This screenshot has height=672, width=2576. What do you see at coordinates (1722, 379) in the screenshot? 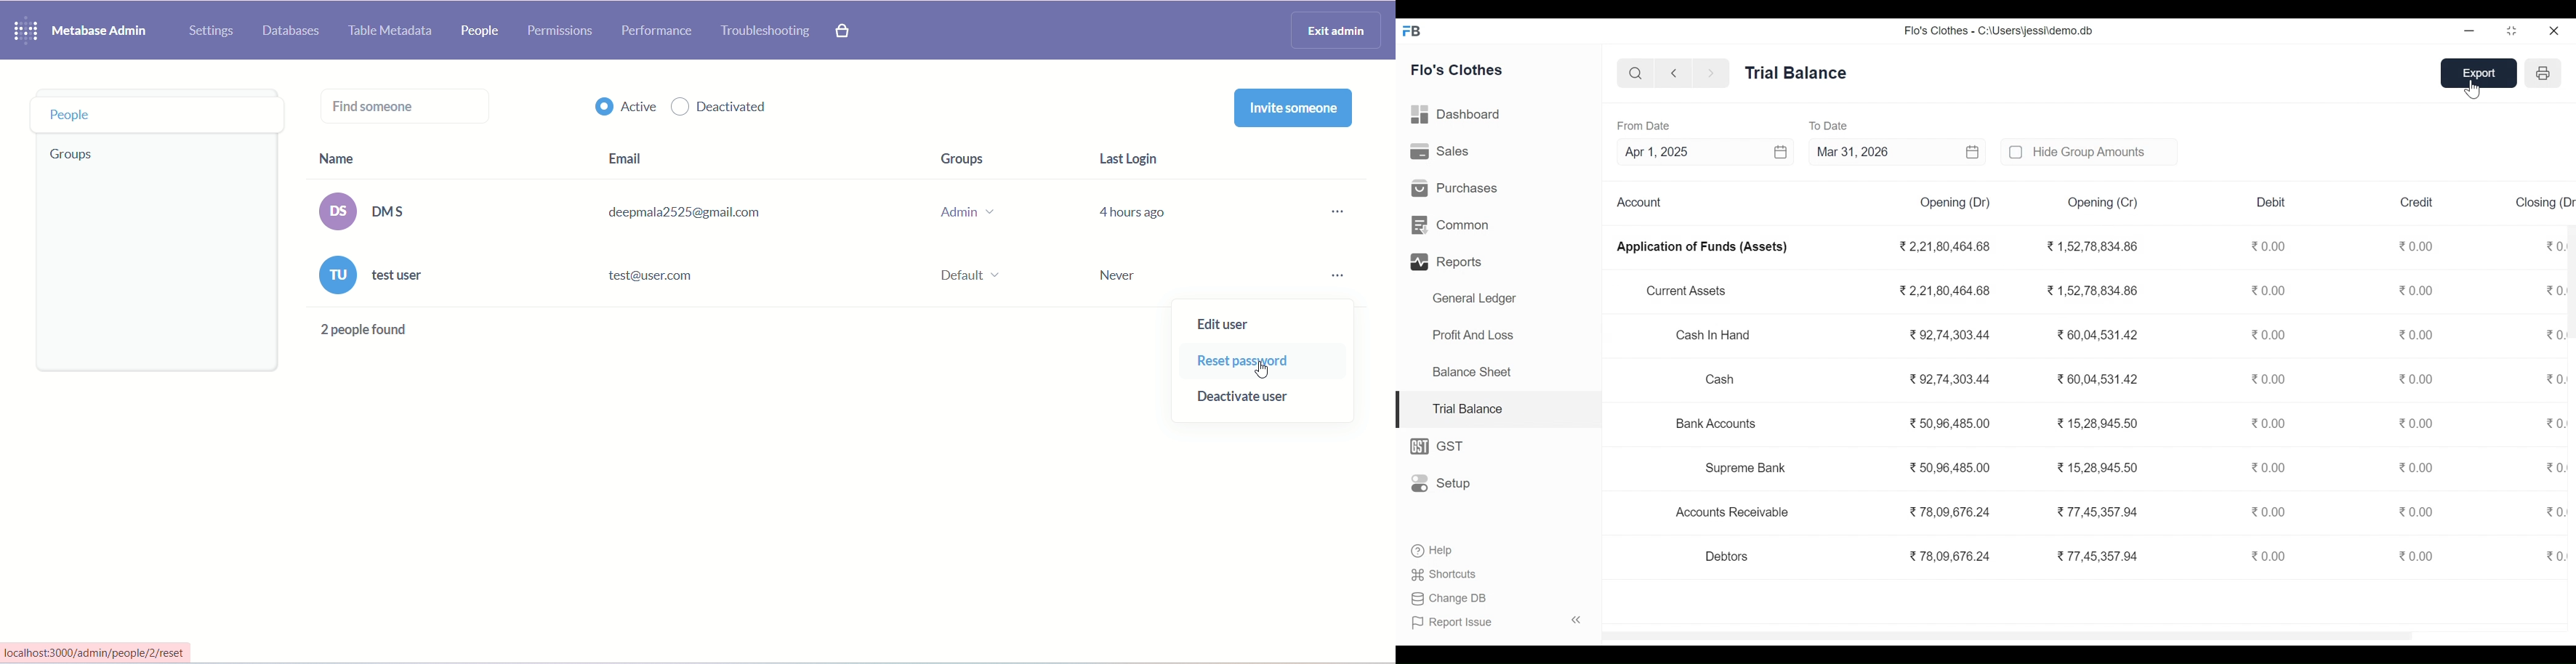
I see `Cash` at bounding box center [1722, 379].